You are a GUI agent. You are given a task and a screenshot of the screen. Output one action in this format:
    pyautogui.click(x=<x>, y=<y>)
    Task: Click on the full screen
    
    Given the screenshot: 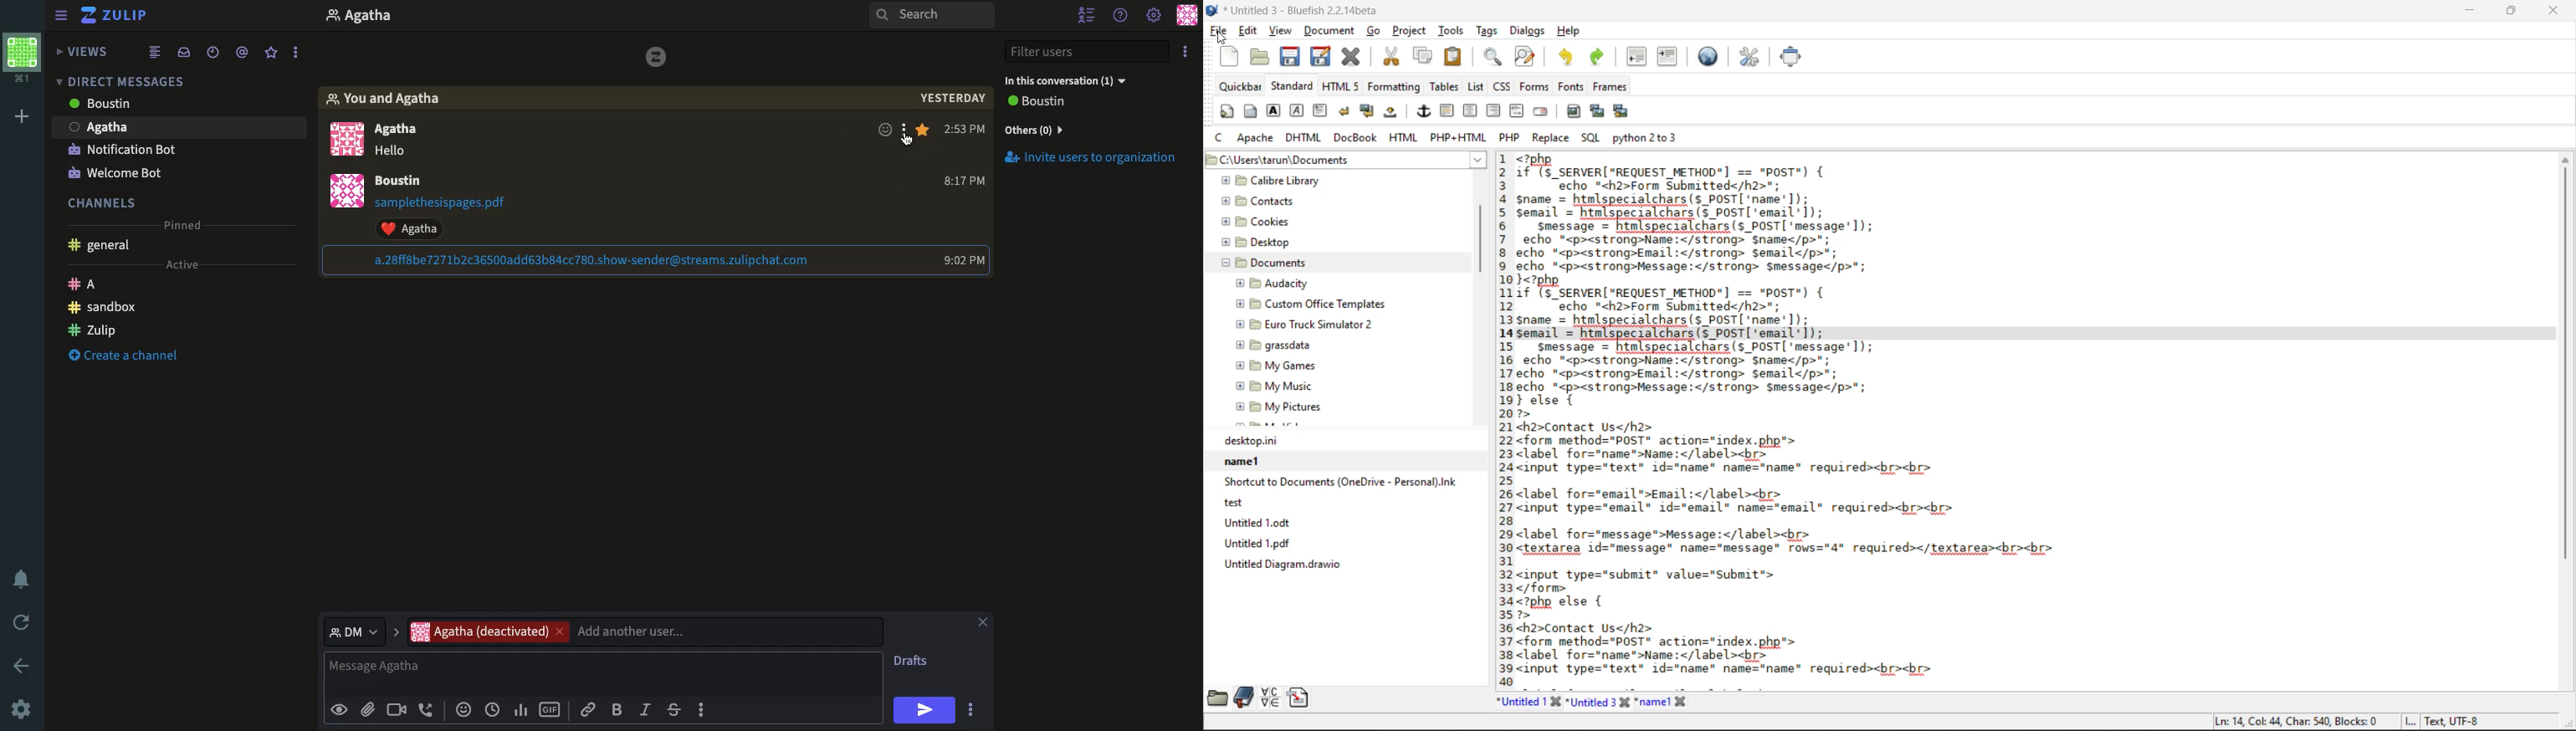 What is the action you would take?
    pyautogui.click(x=1793, y=57)
    